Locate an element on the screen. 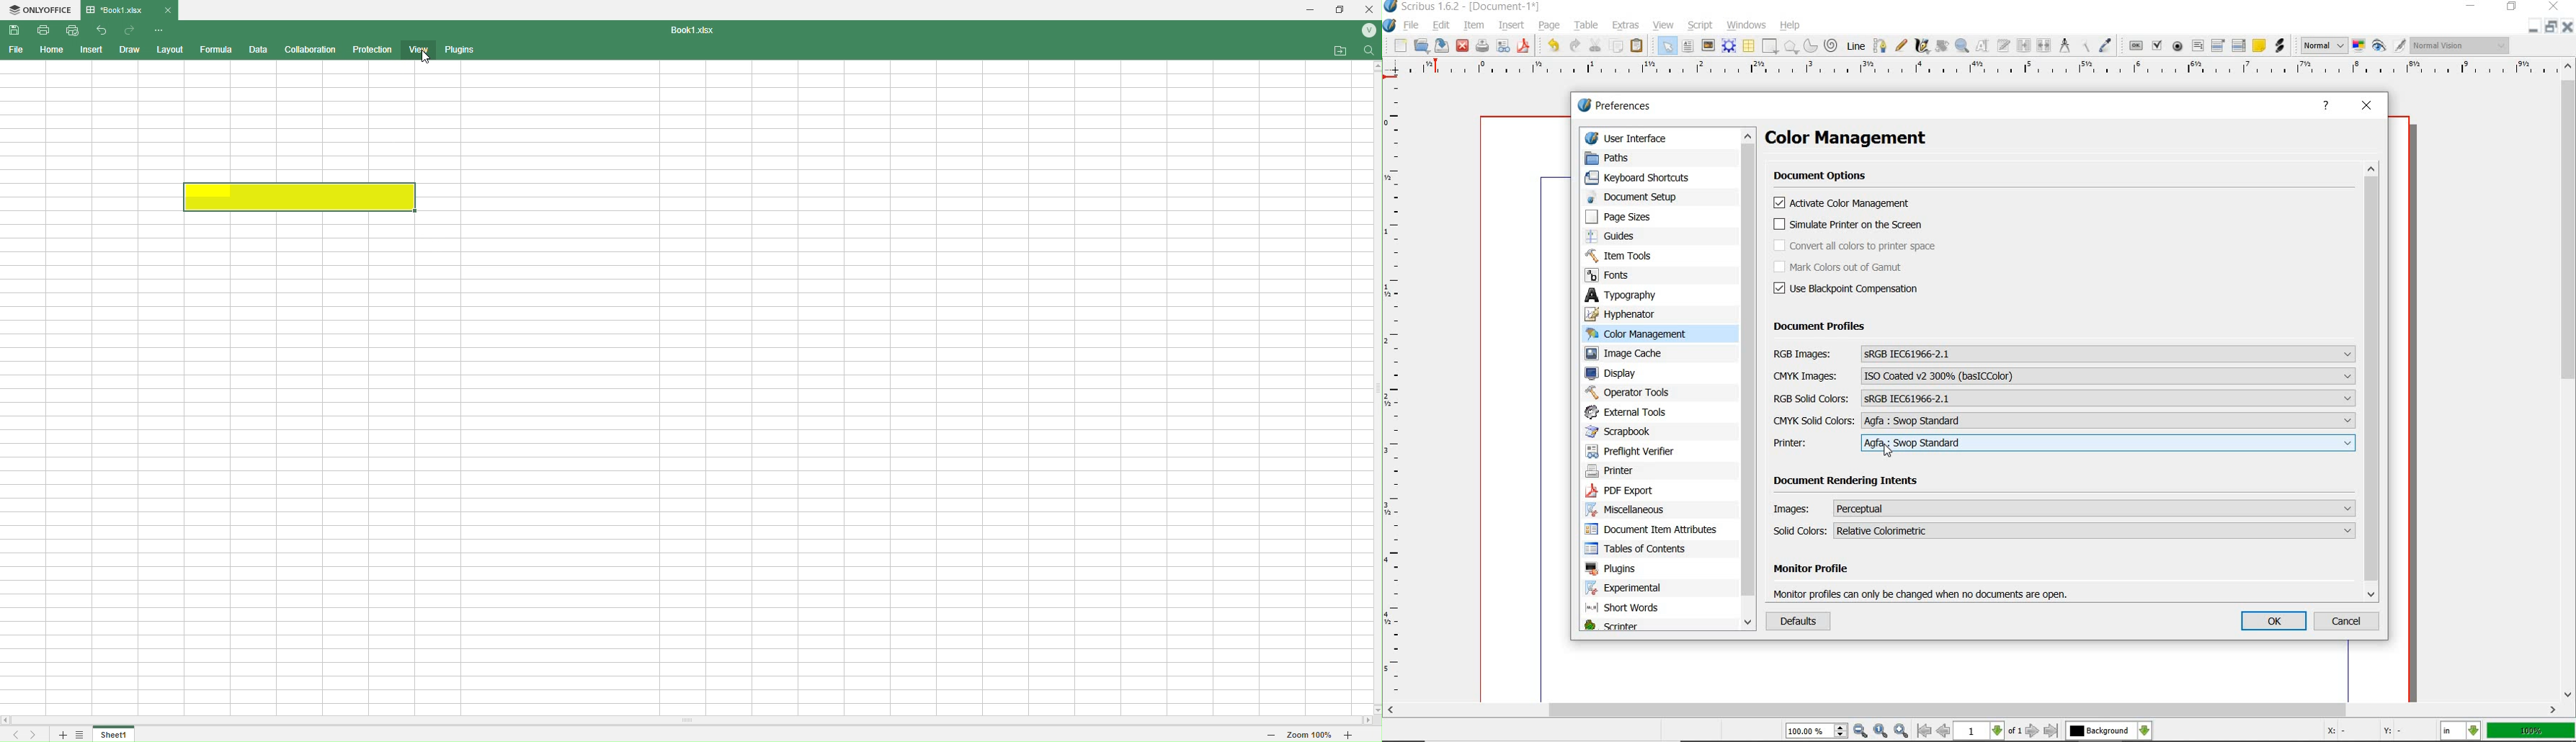  select the current layer is located at coordinates (2109, 731).